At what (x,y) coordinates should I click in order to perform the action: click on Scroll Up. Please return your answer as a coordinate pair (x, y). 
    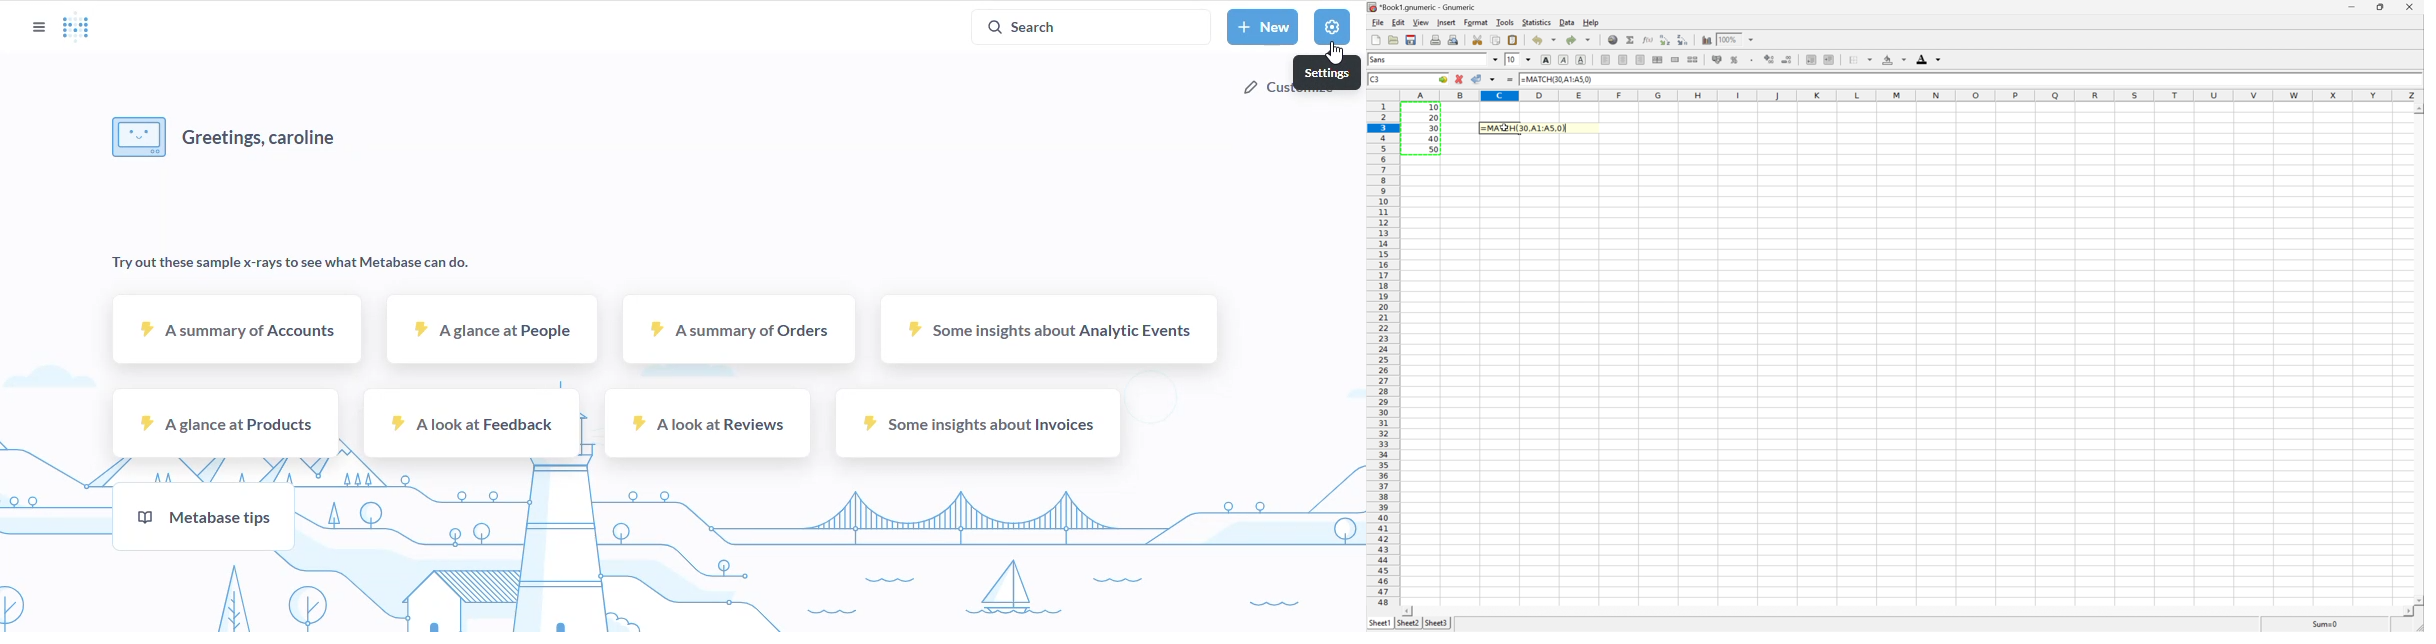
    Looking at the image, I should click on (2419, 108).